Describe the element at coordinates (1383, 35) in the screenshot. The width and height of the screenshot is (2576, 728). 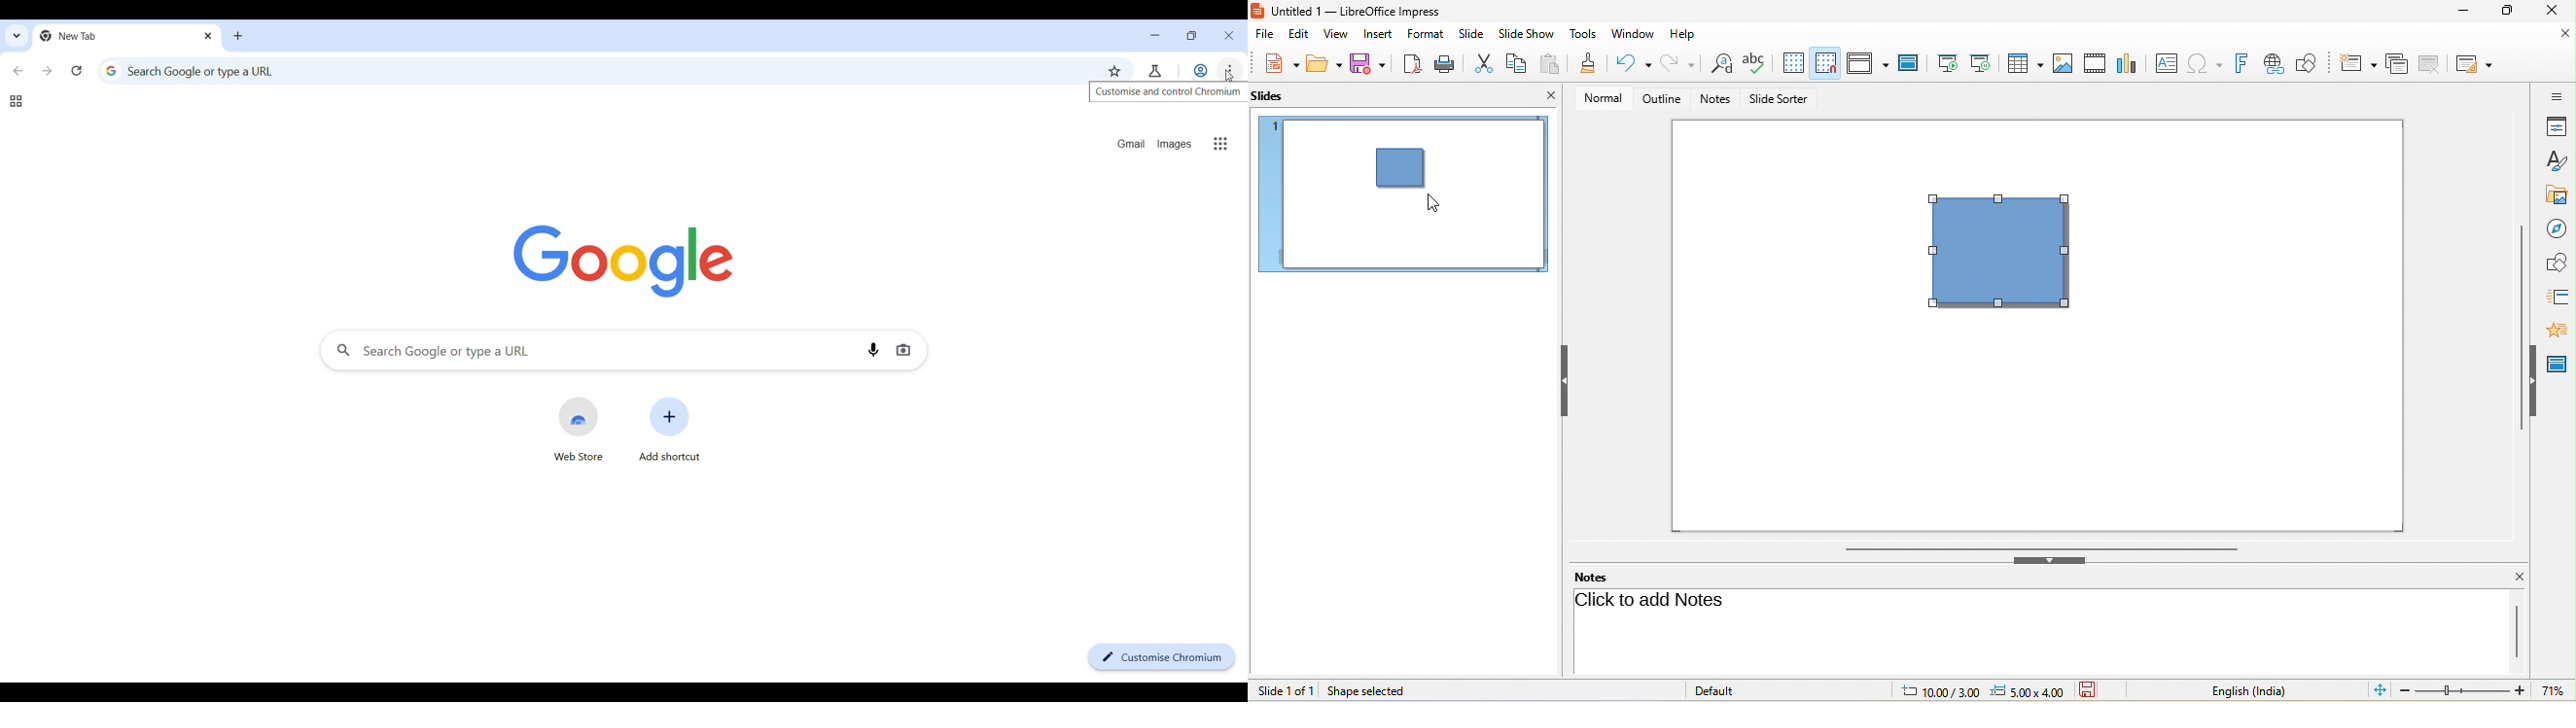
I see `insert` at that location.